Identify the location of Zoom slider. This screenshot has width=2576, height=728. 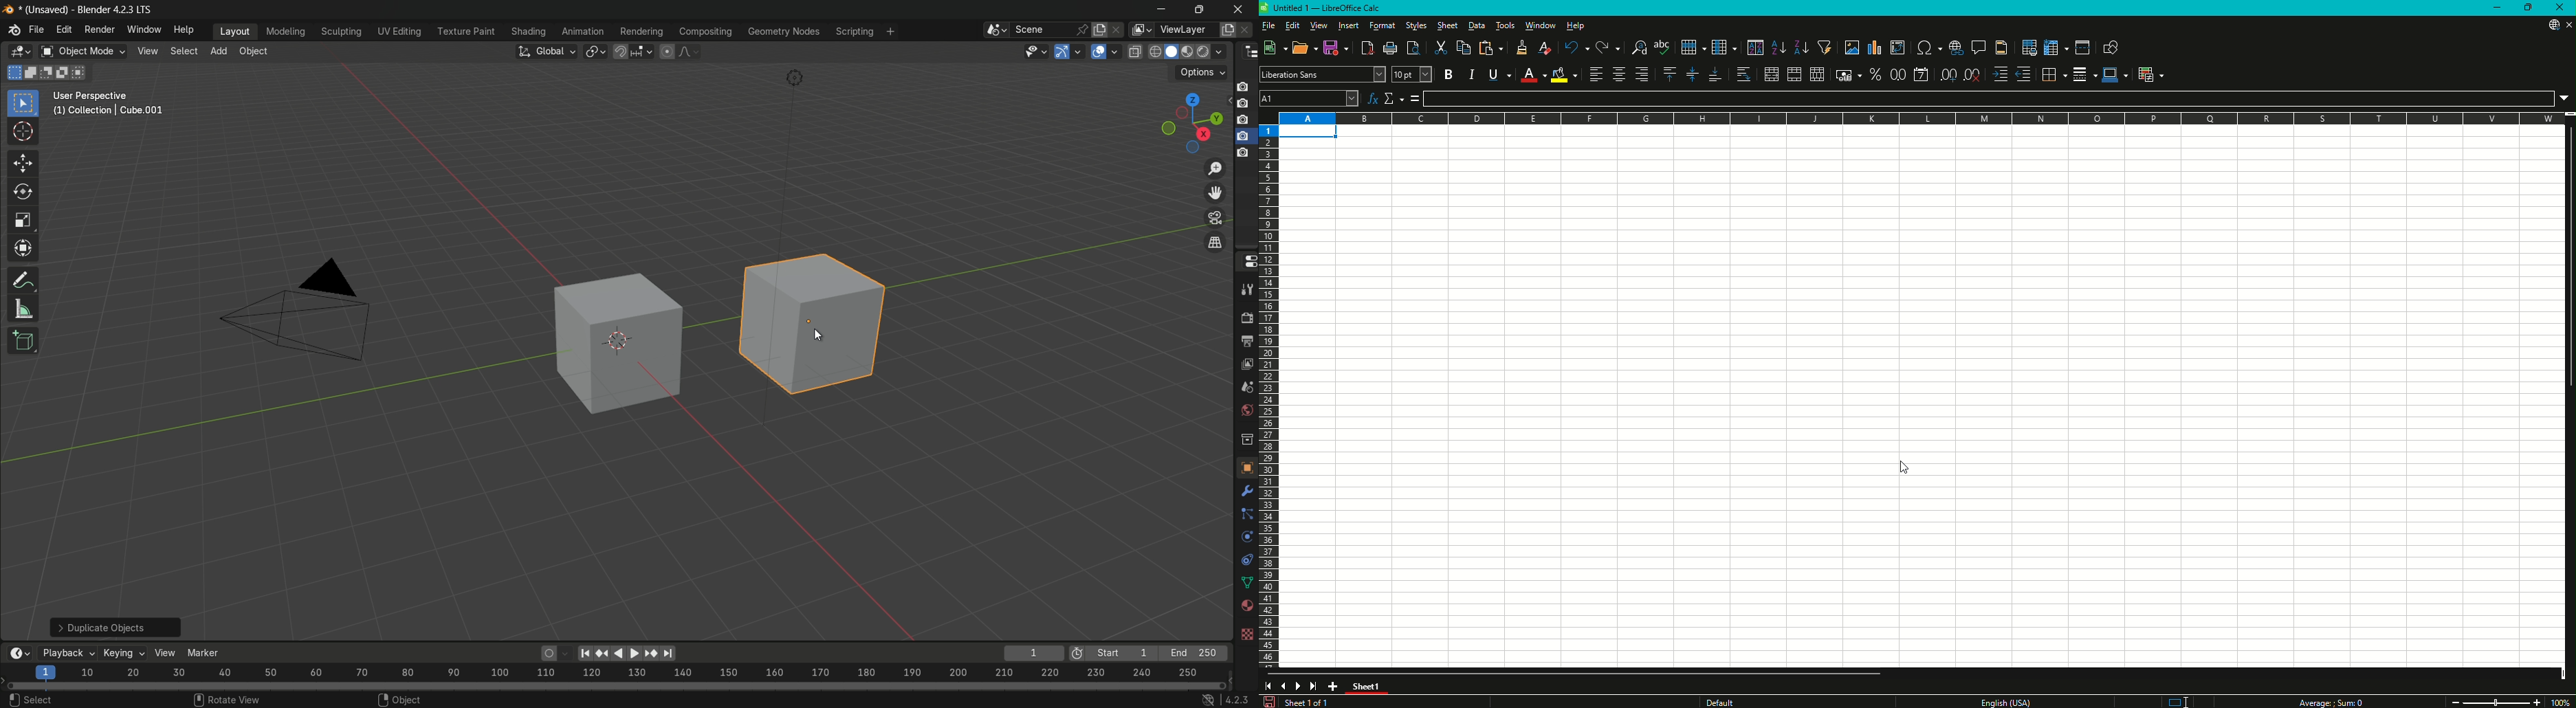
(2496, 702).